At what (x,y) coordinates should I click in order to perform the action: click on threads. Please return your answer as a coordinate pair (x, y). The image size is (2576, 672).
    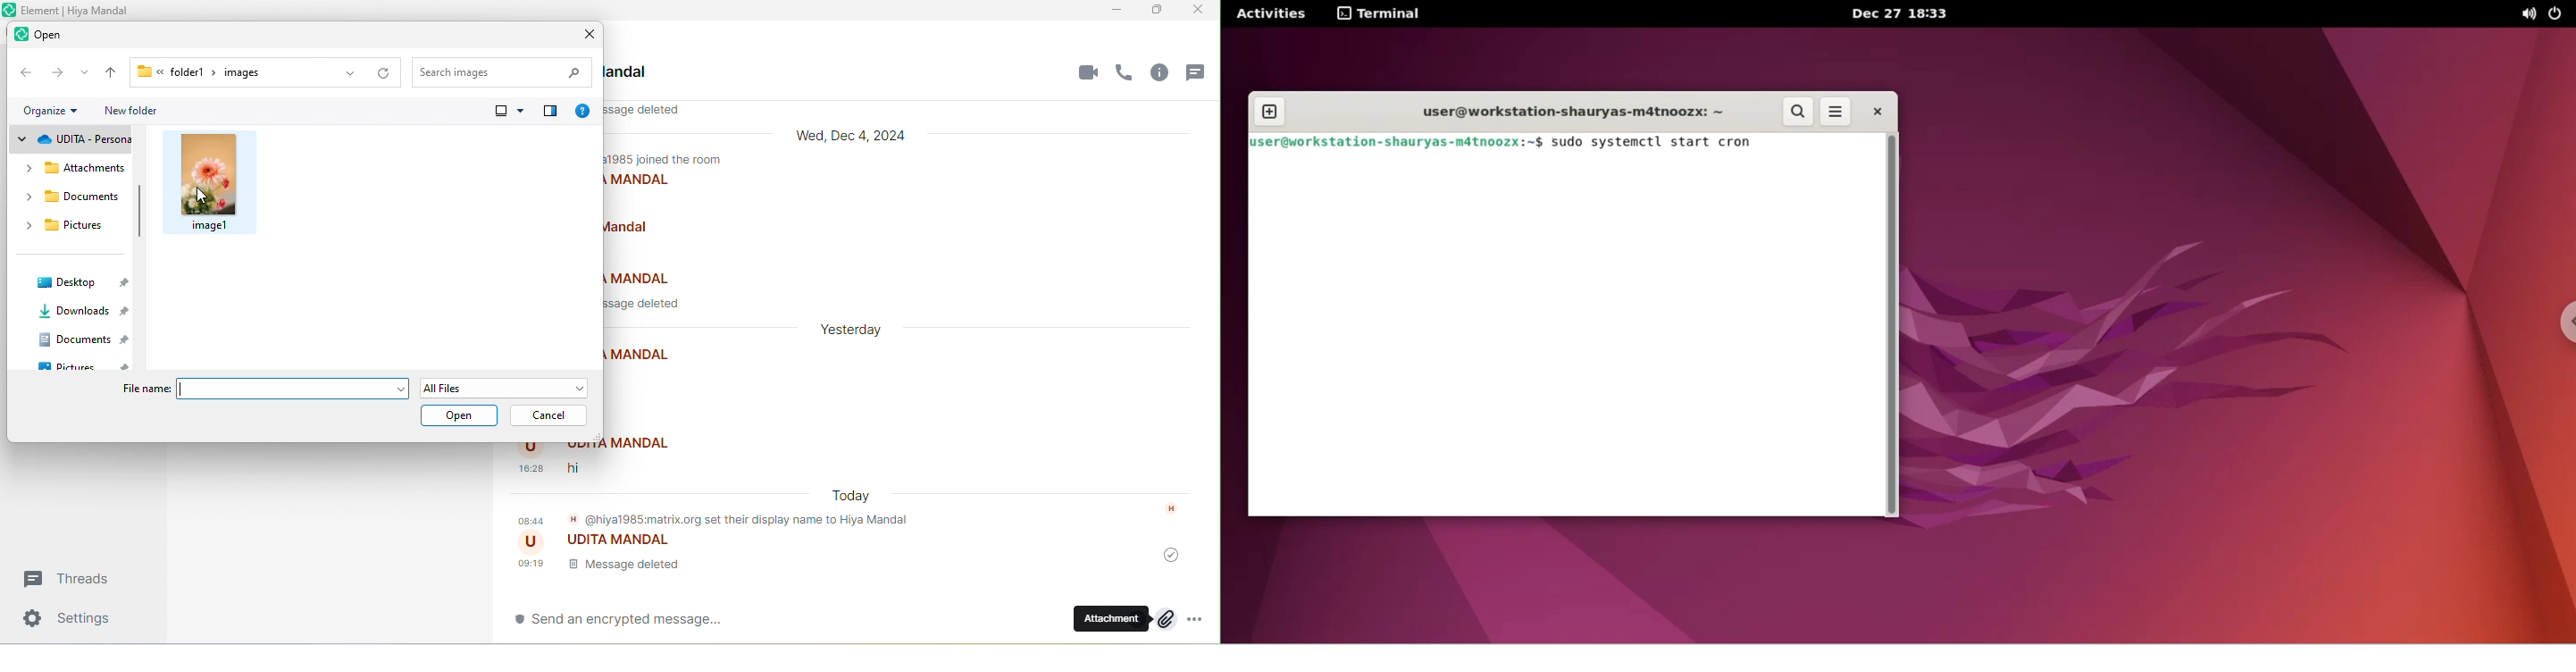
    Looking at the image, I should click on (76, 578).